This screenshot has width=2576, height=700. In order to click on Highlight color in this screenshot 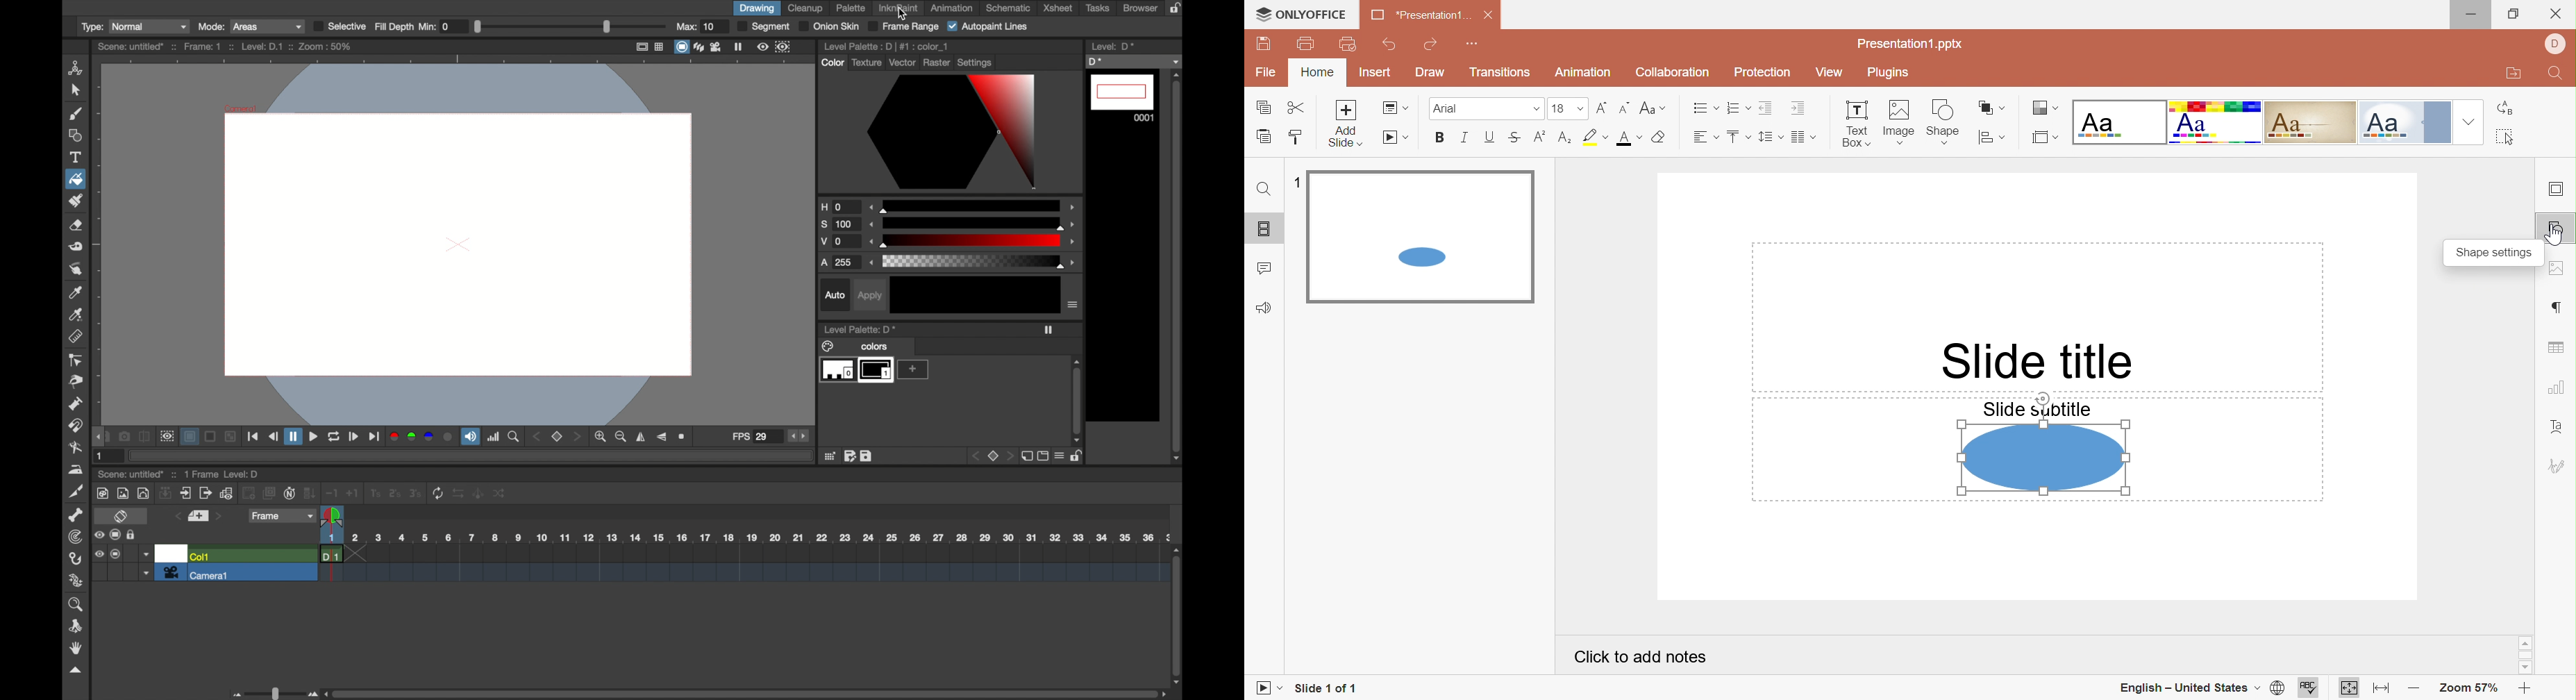, I will do `click(1593, 136)`.